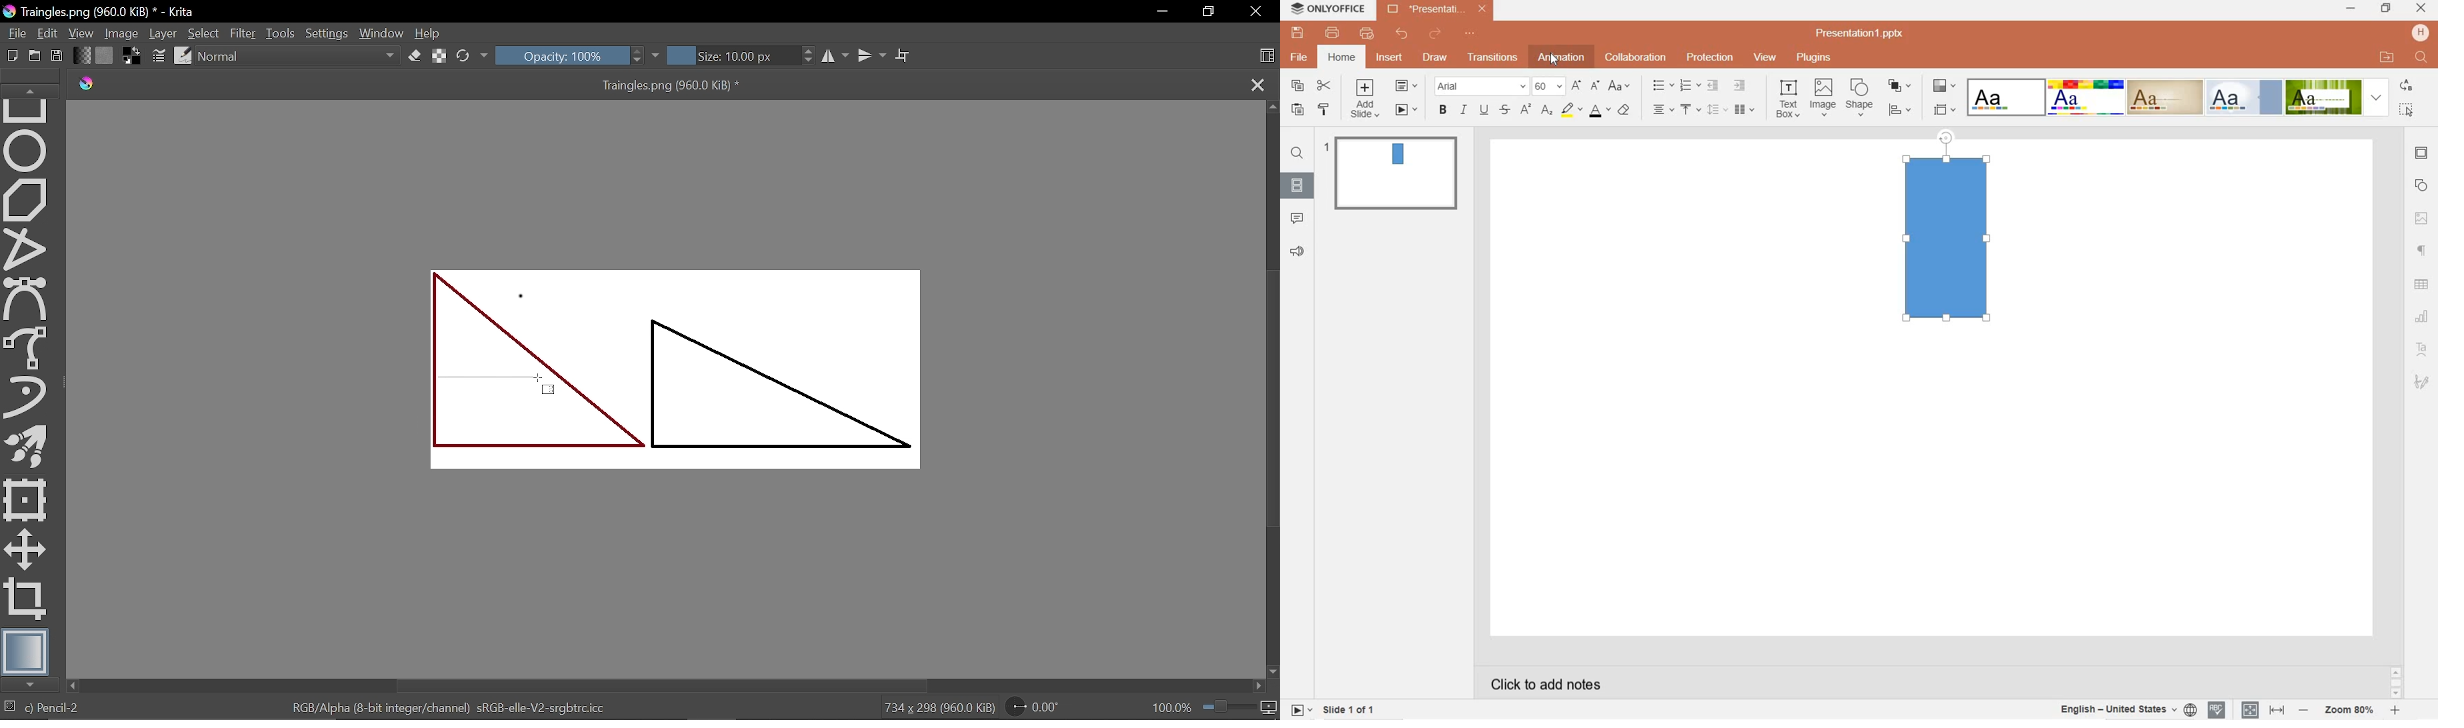  Describe the element at coordinates (1943, 88) in the screenshot. I see `change color theme` at that location.